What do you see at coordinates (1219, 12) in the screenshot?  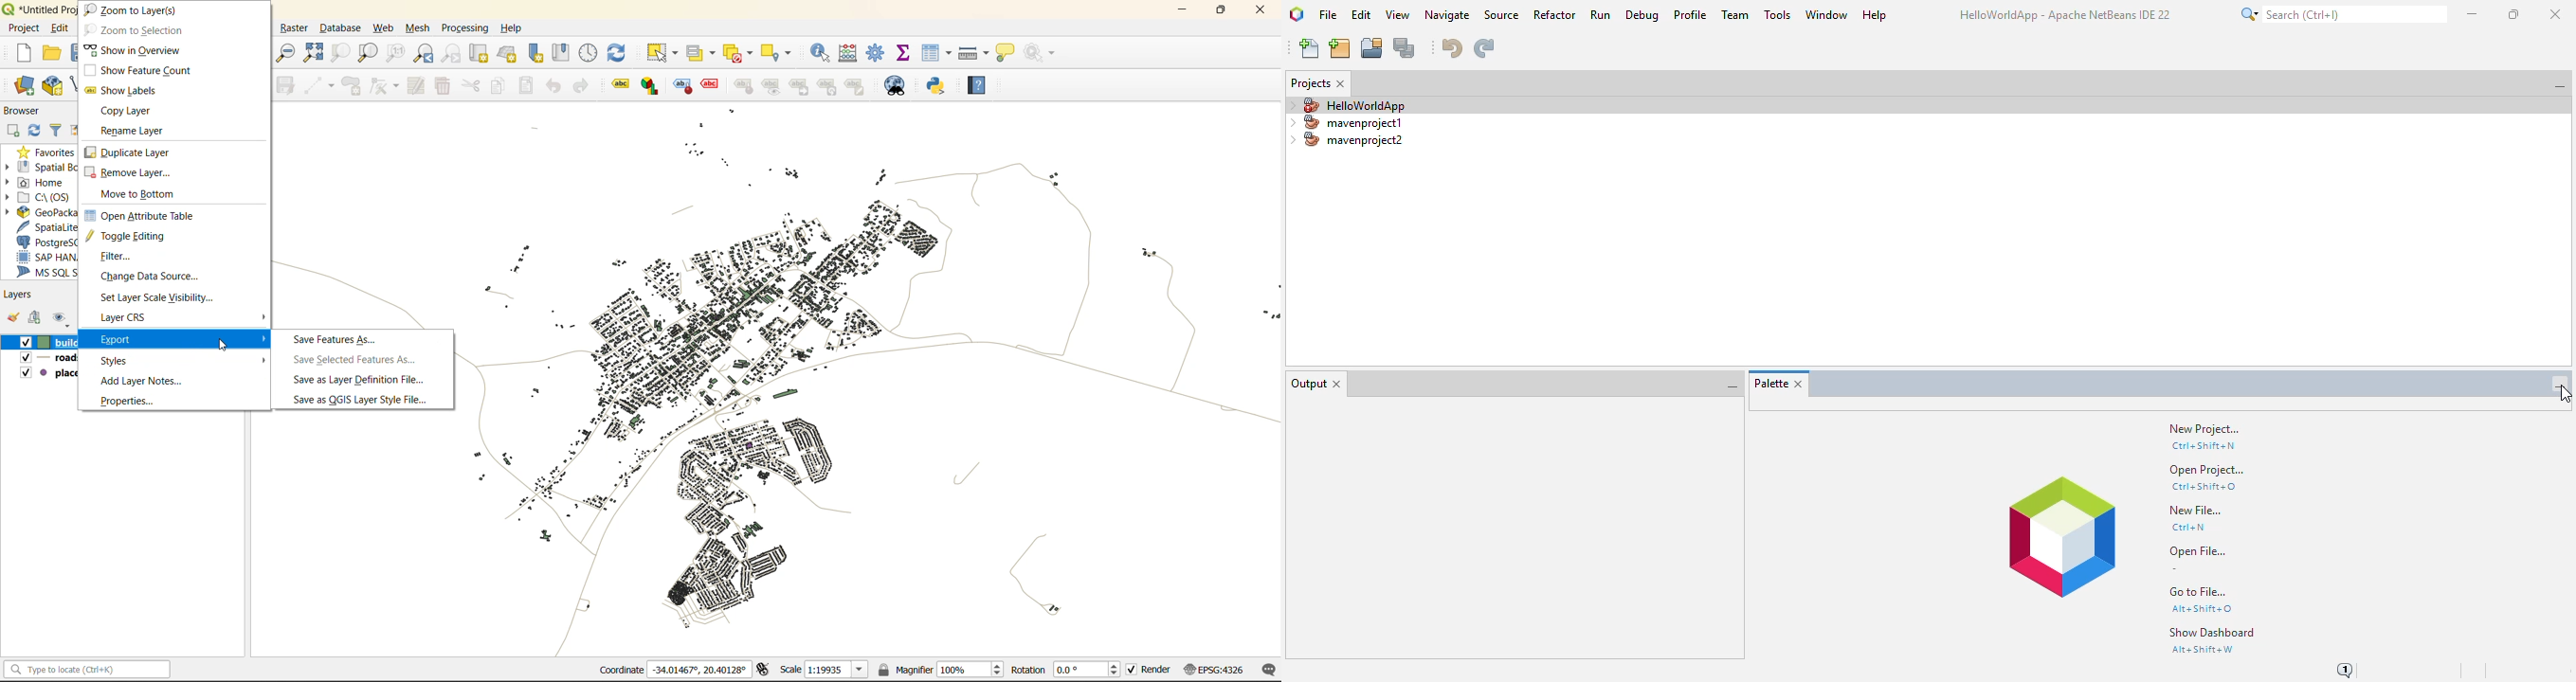 I see `maximize` at bounding box center [1219, 12].